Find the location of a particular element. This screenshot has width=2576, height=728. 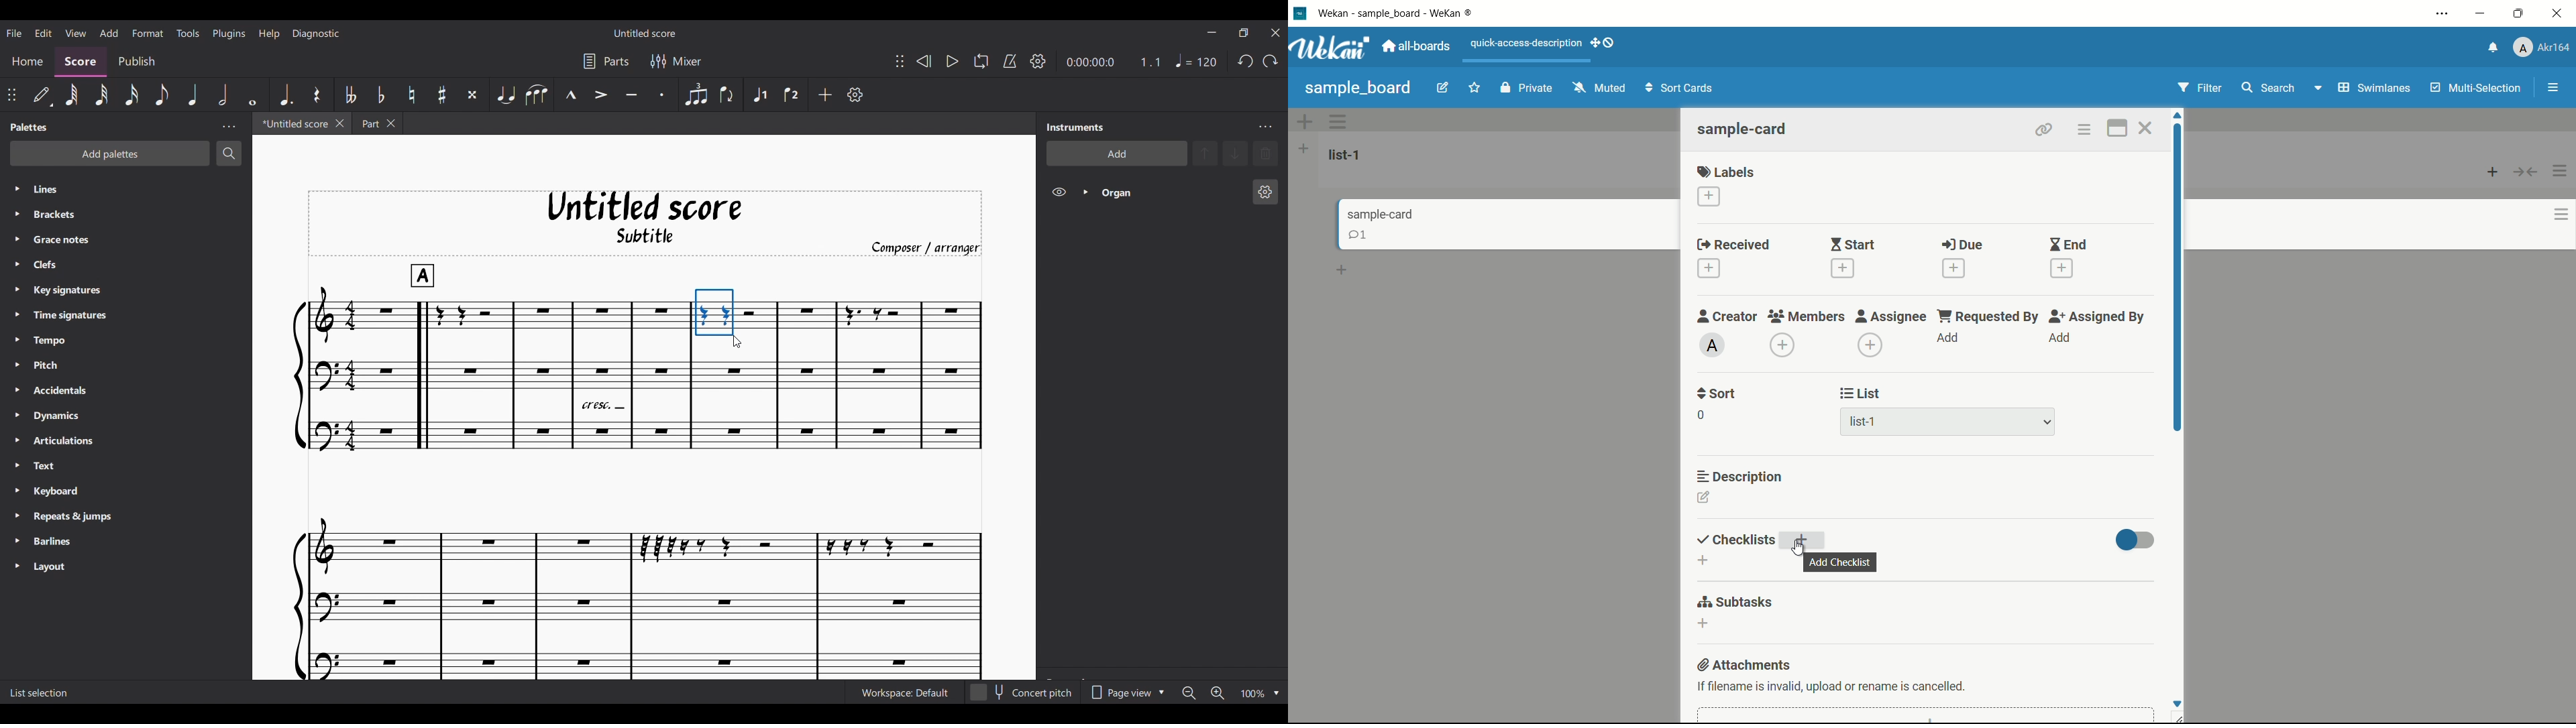

Close interface is located at coordinates (1275, 32).